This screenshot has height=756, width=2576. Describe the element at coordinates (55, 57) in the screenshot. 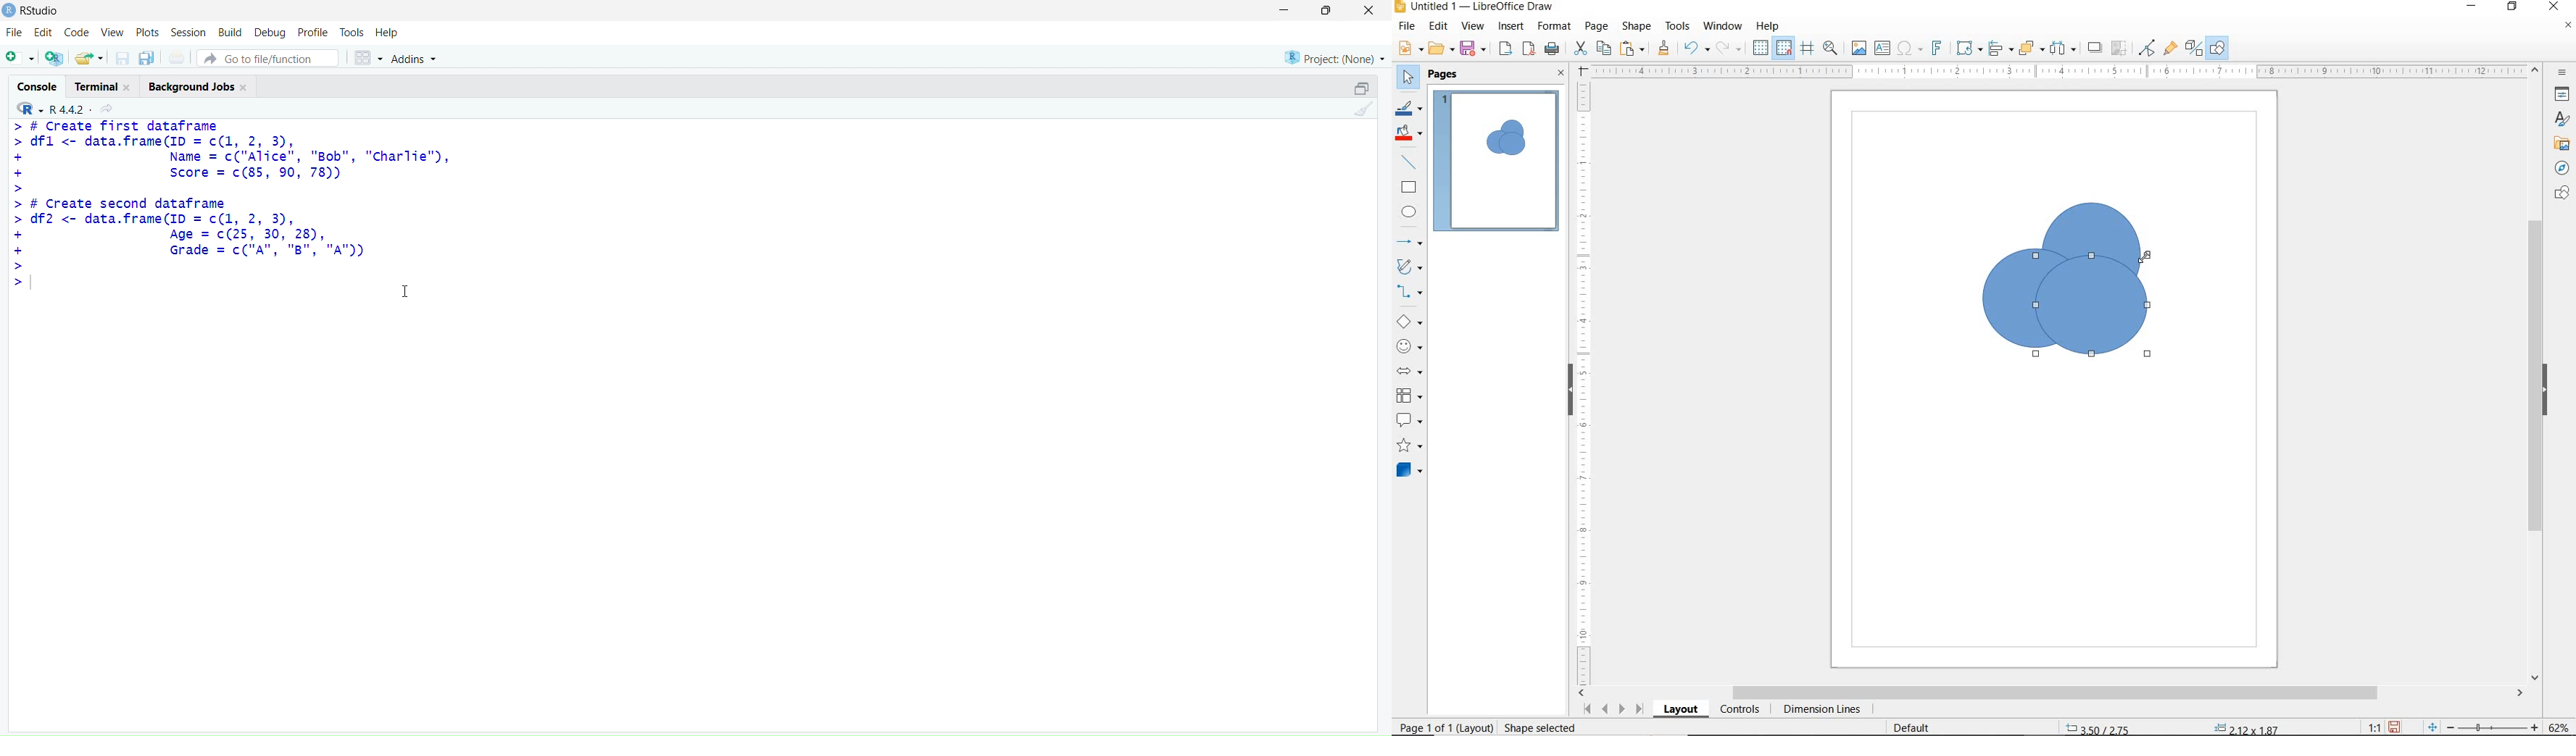

I see `create a project` at that location.